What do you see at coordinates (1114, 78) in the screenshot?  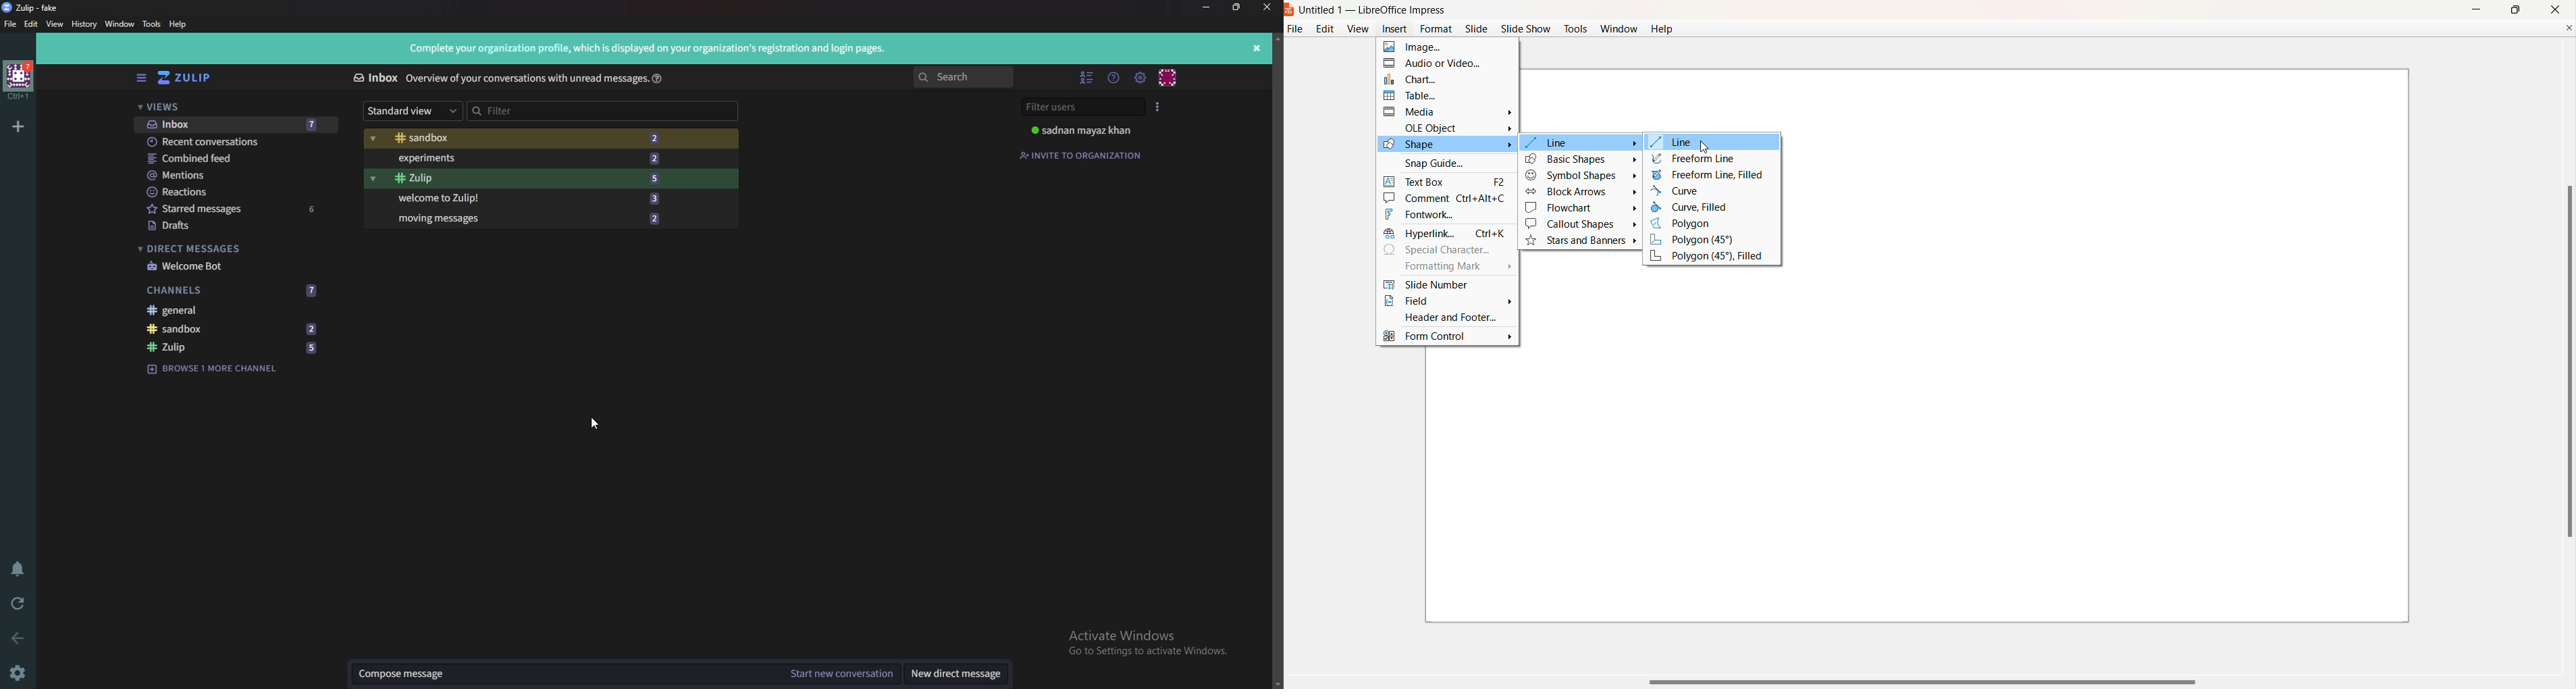 I see `Help menu` at bounding box center [1114, 78].